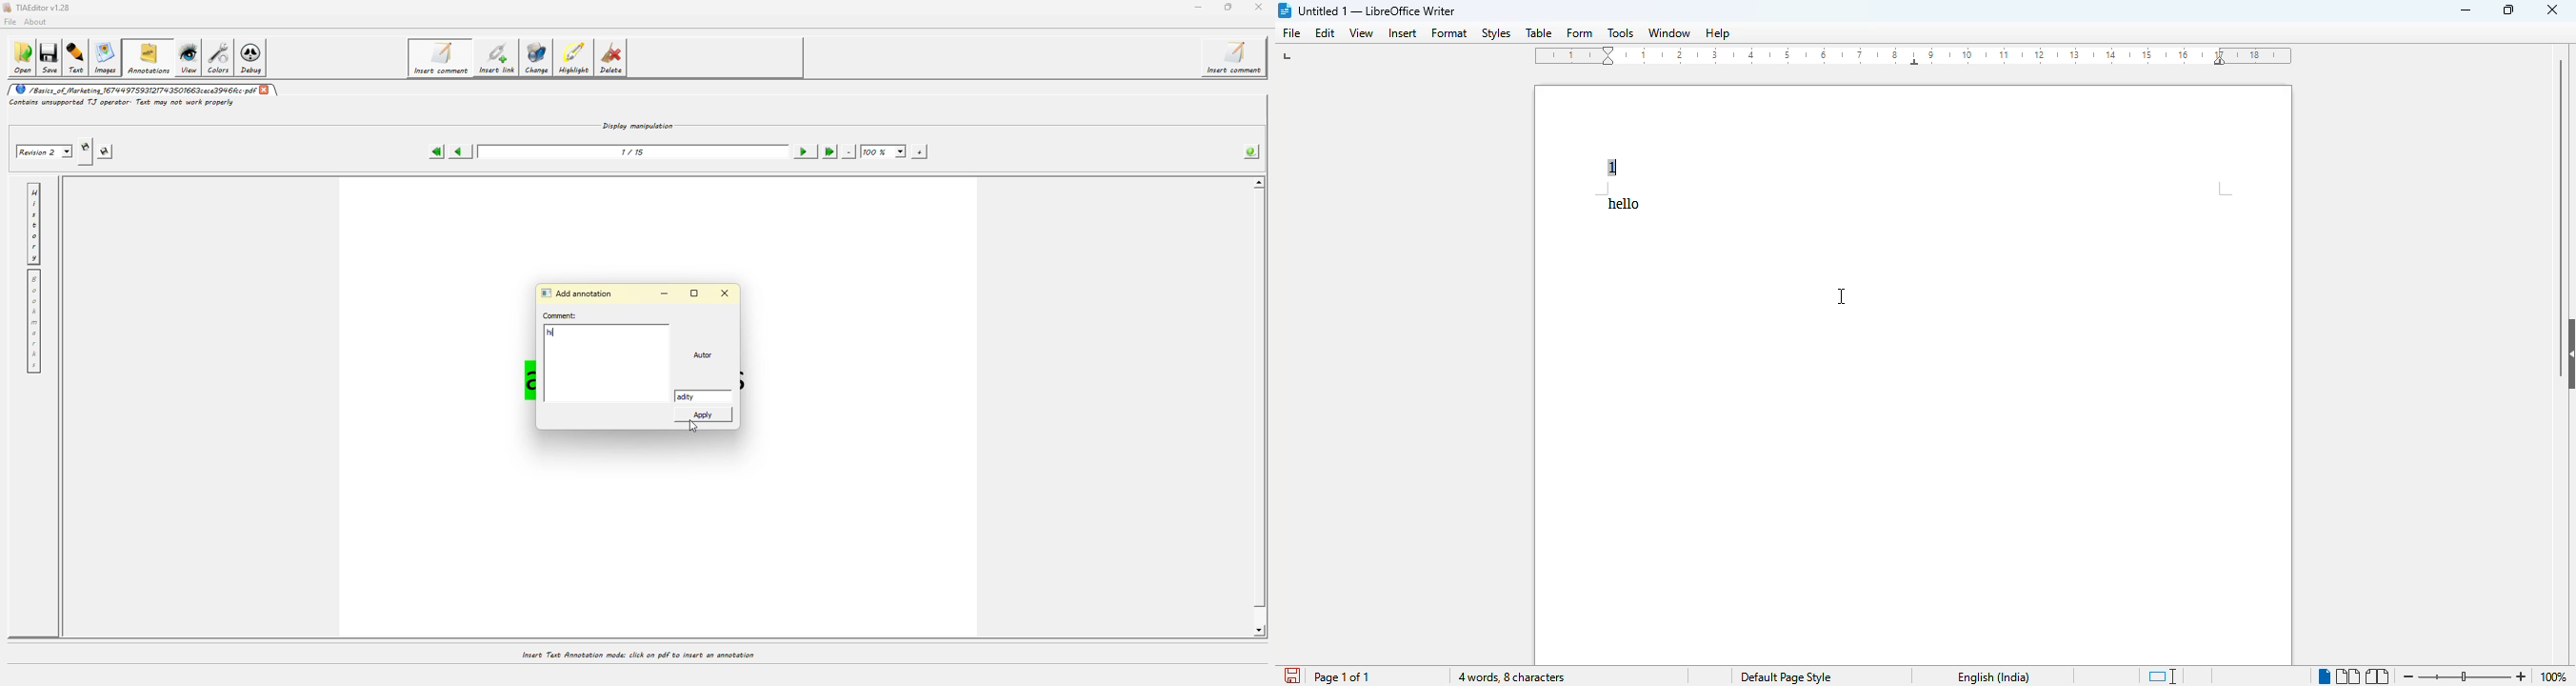  I want to click on saves this revision, so click(109, 152).